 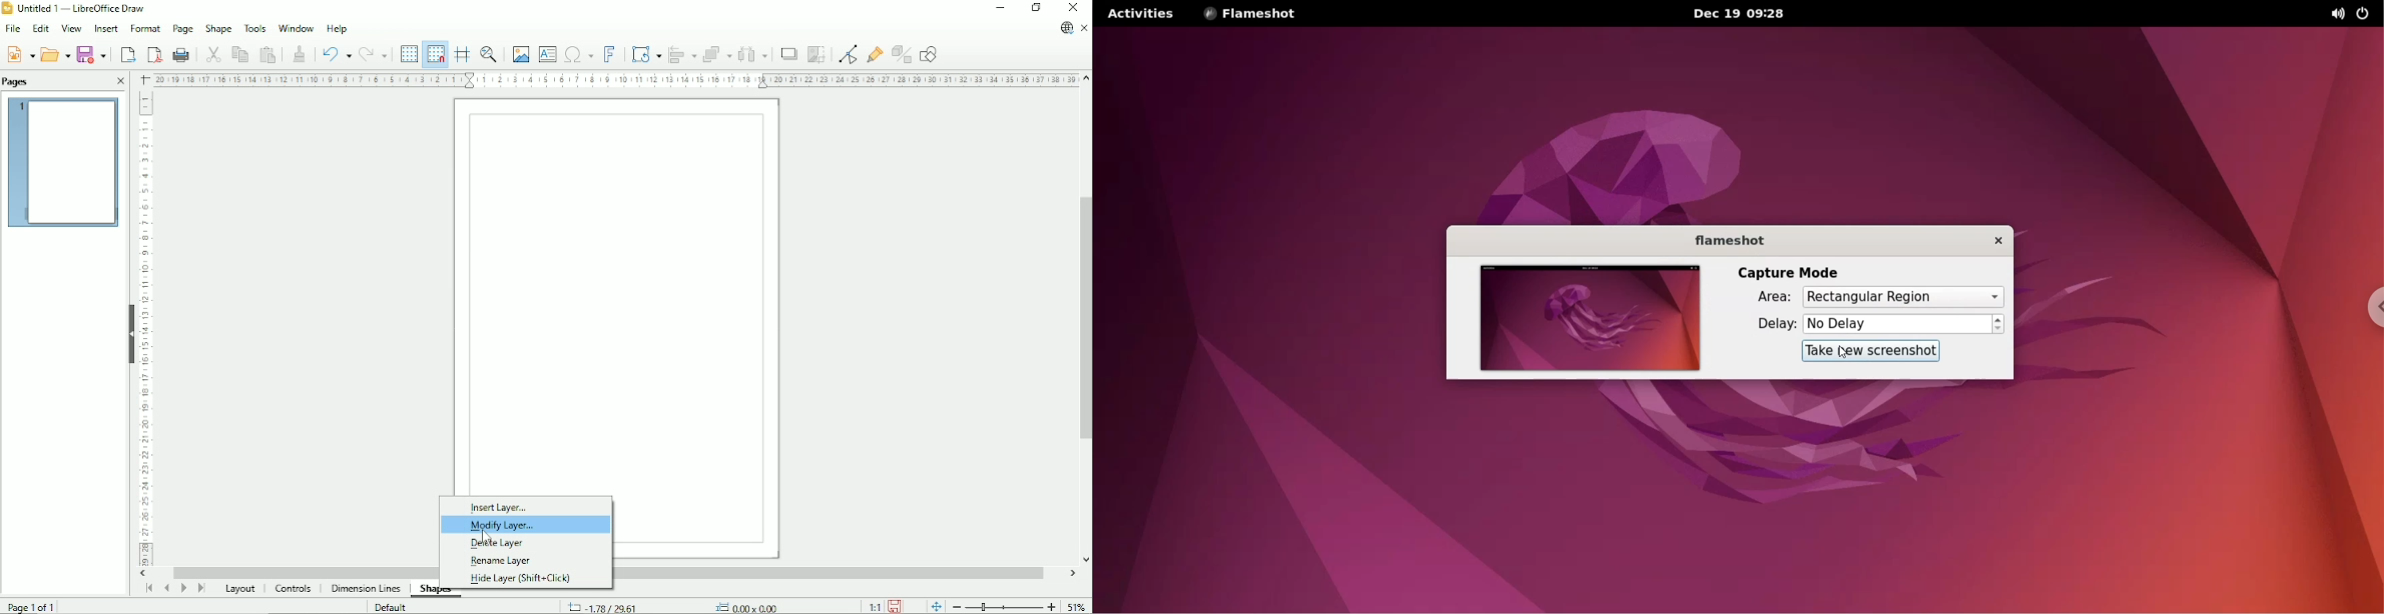 What do you see at coordinates (816, 55) in the screenshot?
I see `Crop image` at bounding box center [816, 55].